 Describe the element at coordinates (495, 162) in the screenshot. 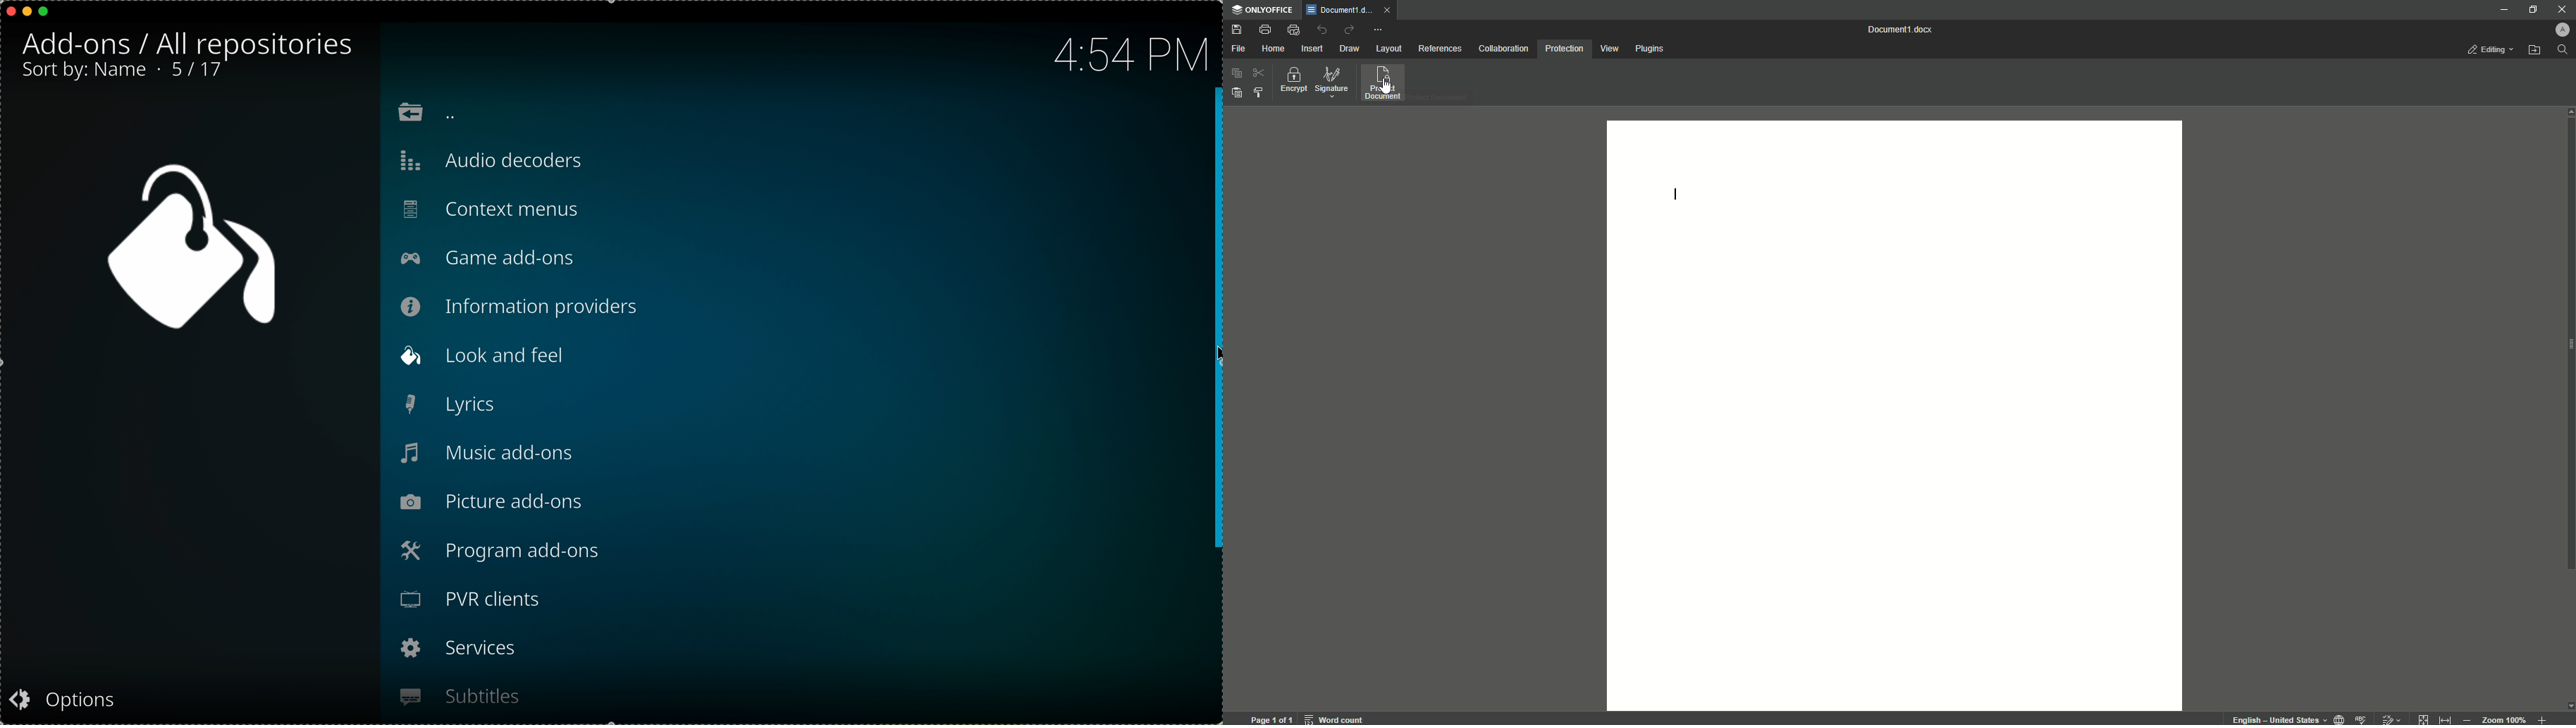

I see `audio decoders` at that location.